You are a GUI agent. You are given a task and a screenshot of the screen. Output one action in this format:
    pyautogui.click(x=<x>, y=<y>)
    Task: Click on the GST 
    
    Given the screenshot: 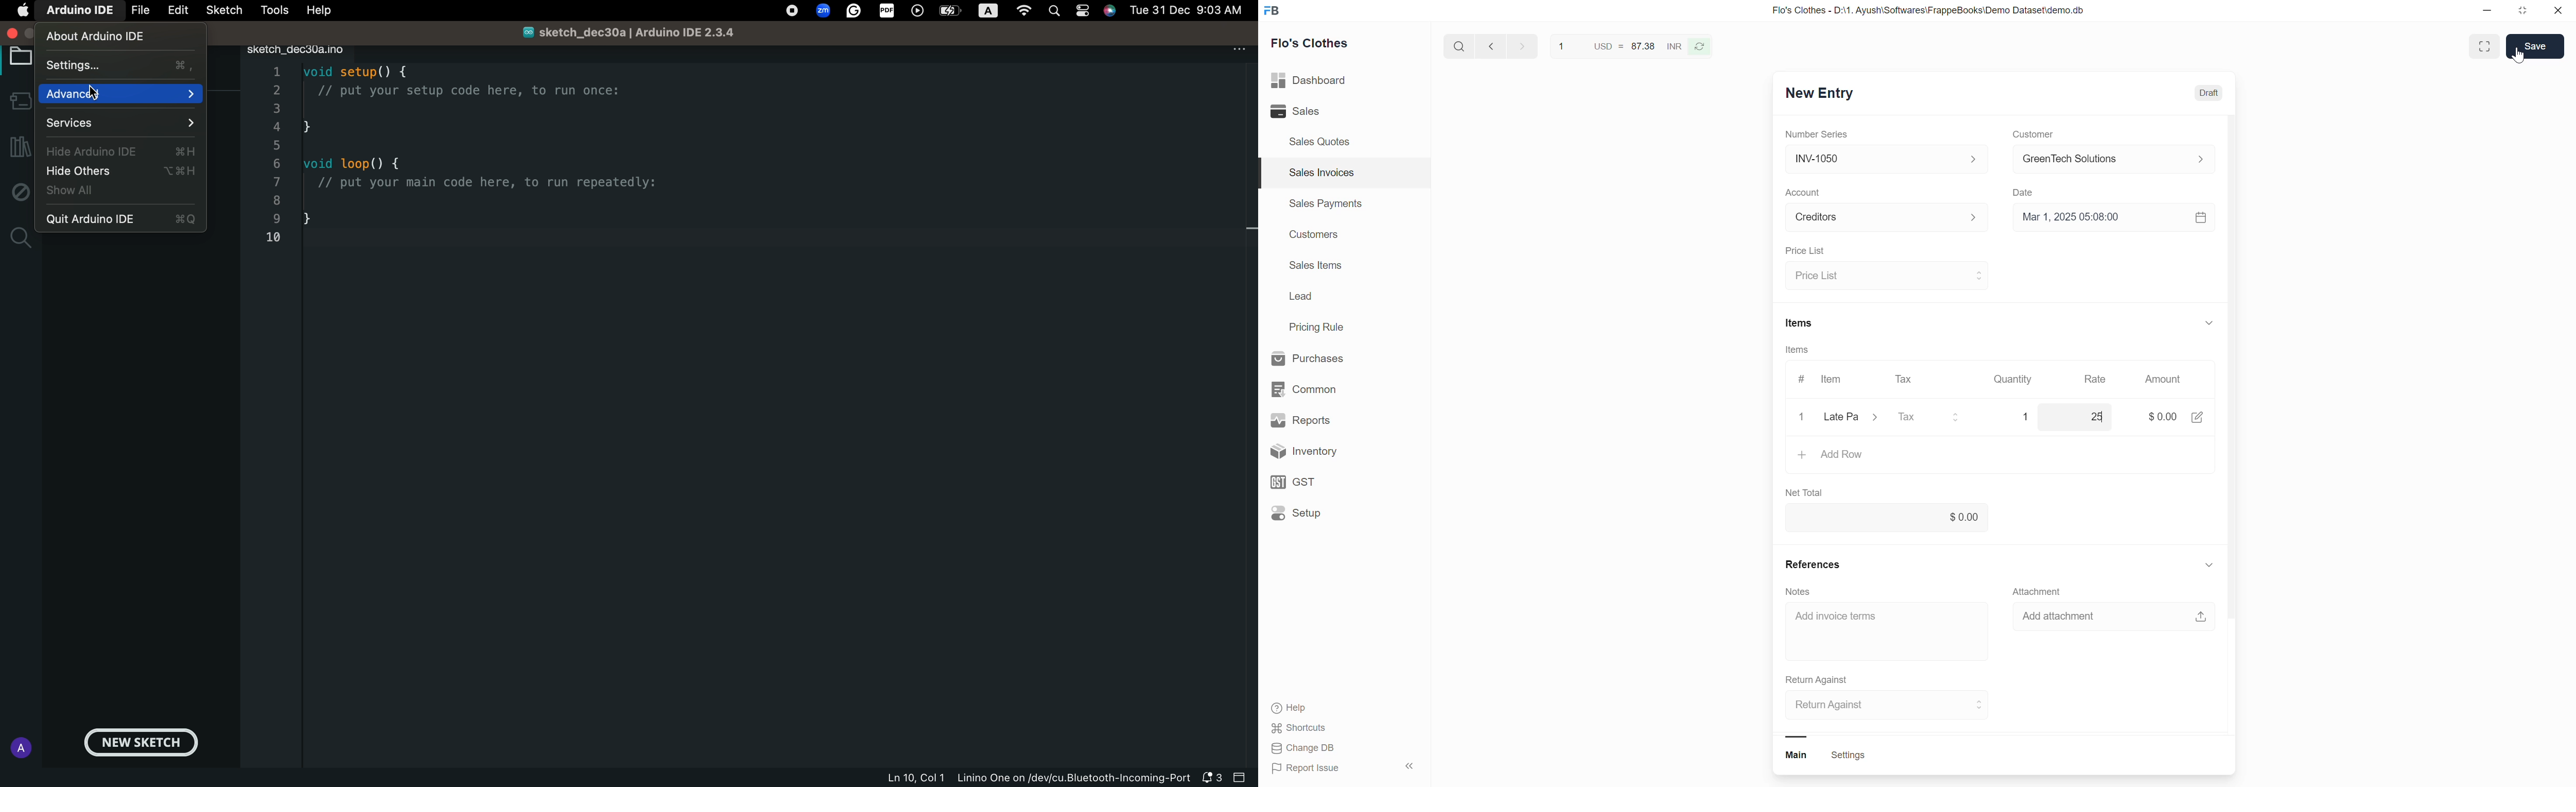 What is the action you would take?
    pyautogui.click(x=1332, y=481)
    